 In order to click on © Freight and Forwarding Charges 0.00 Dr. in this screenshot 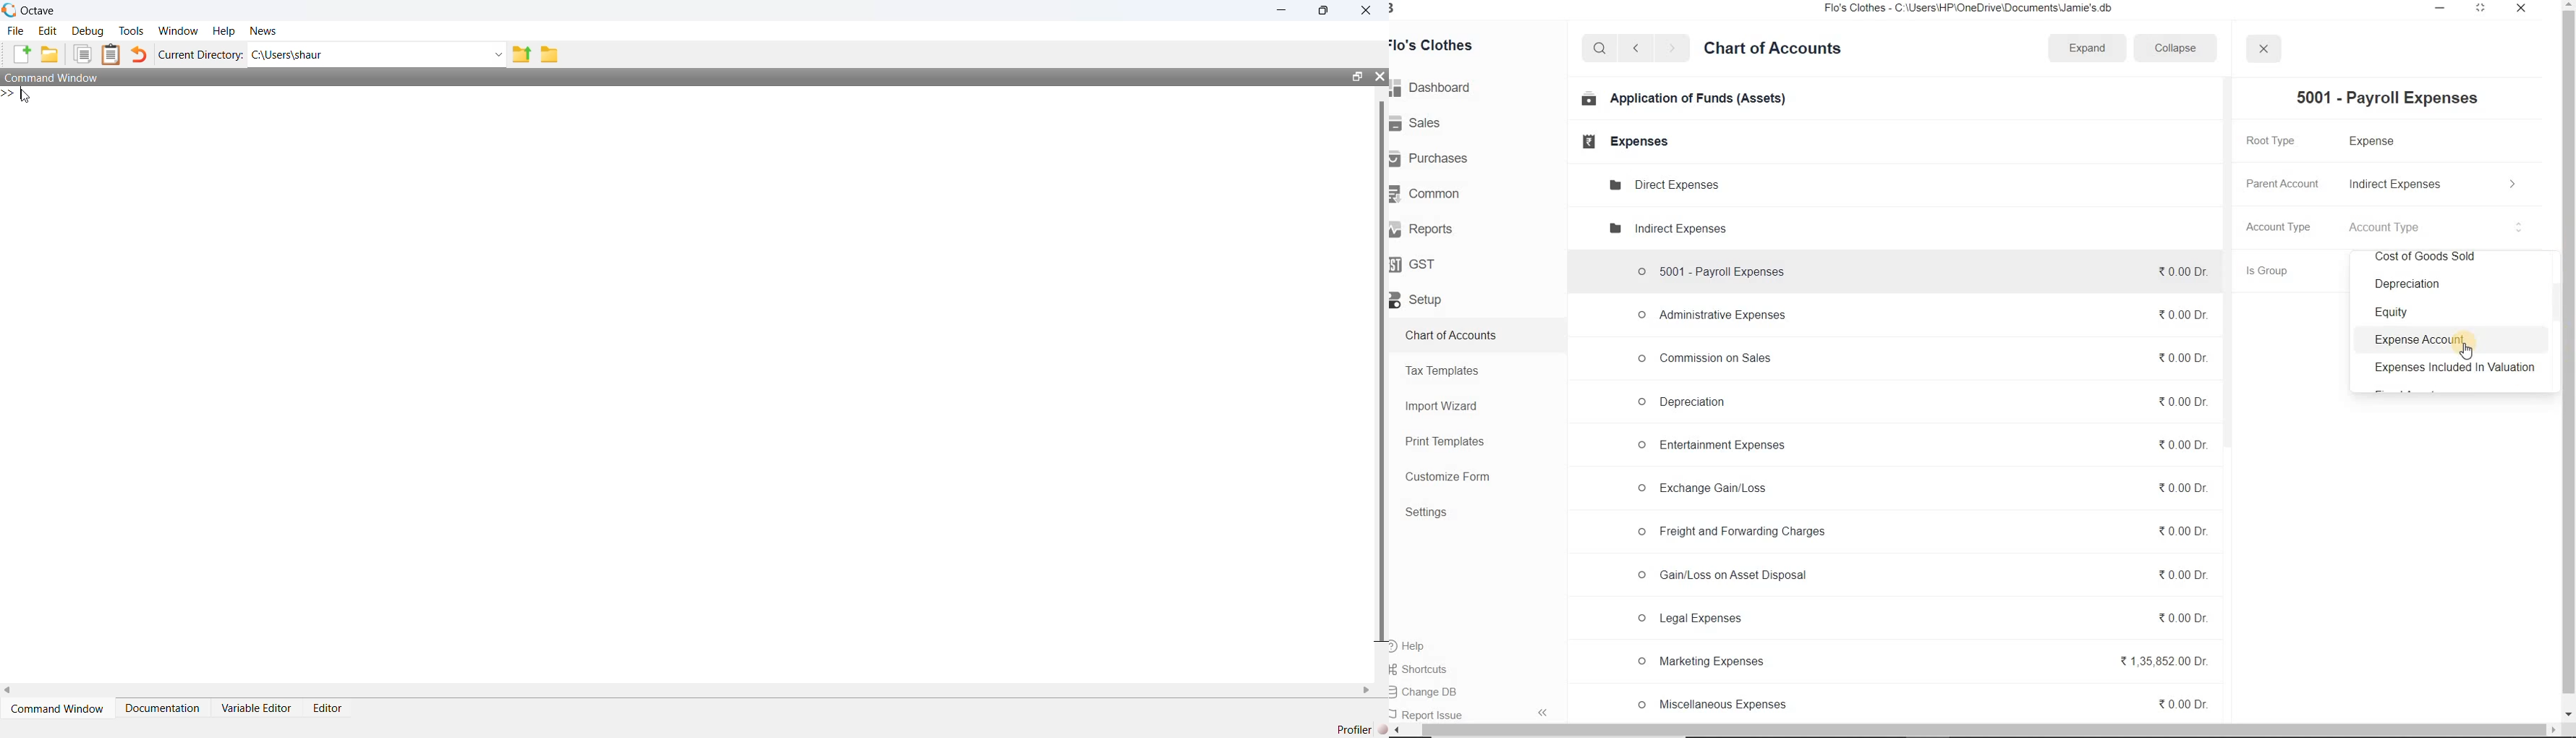, I will do `click(1921, 535)`.